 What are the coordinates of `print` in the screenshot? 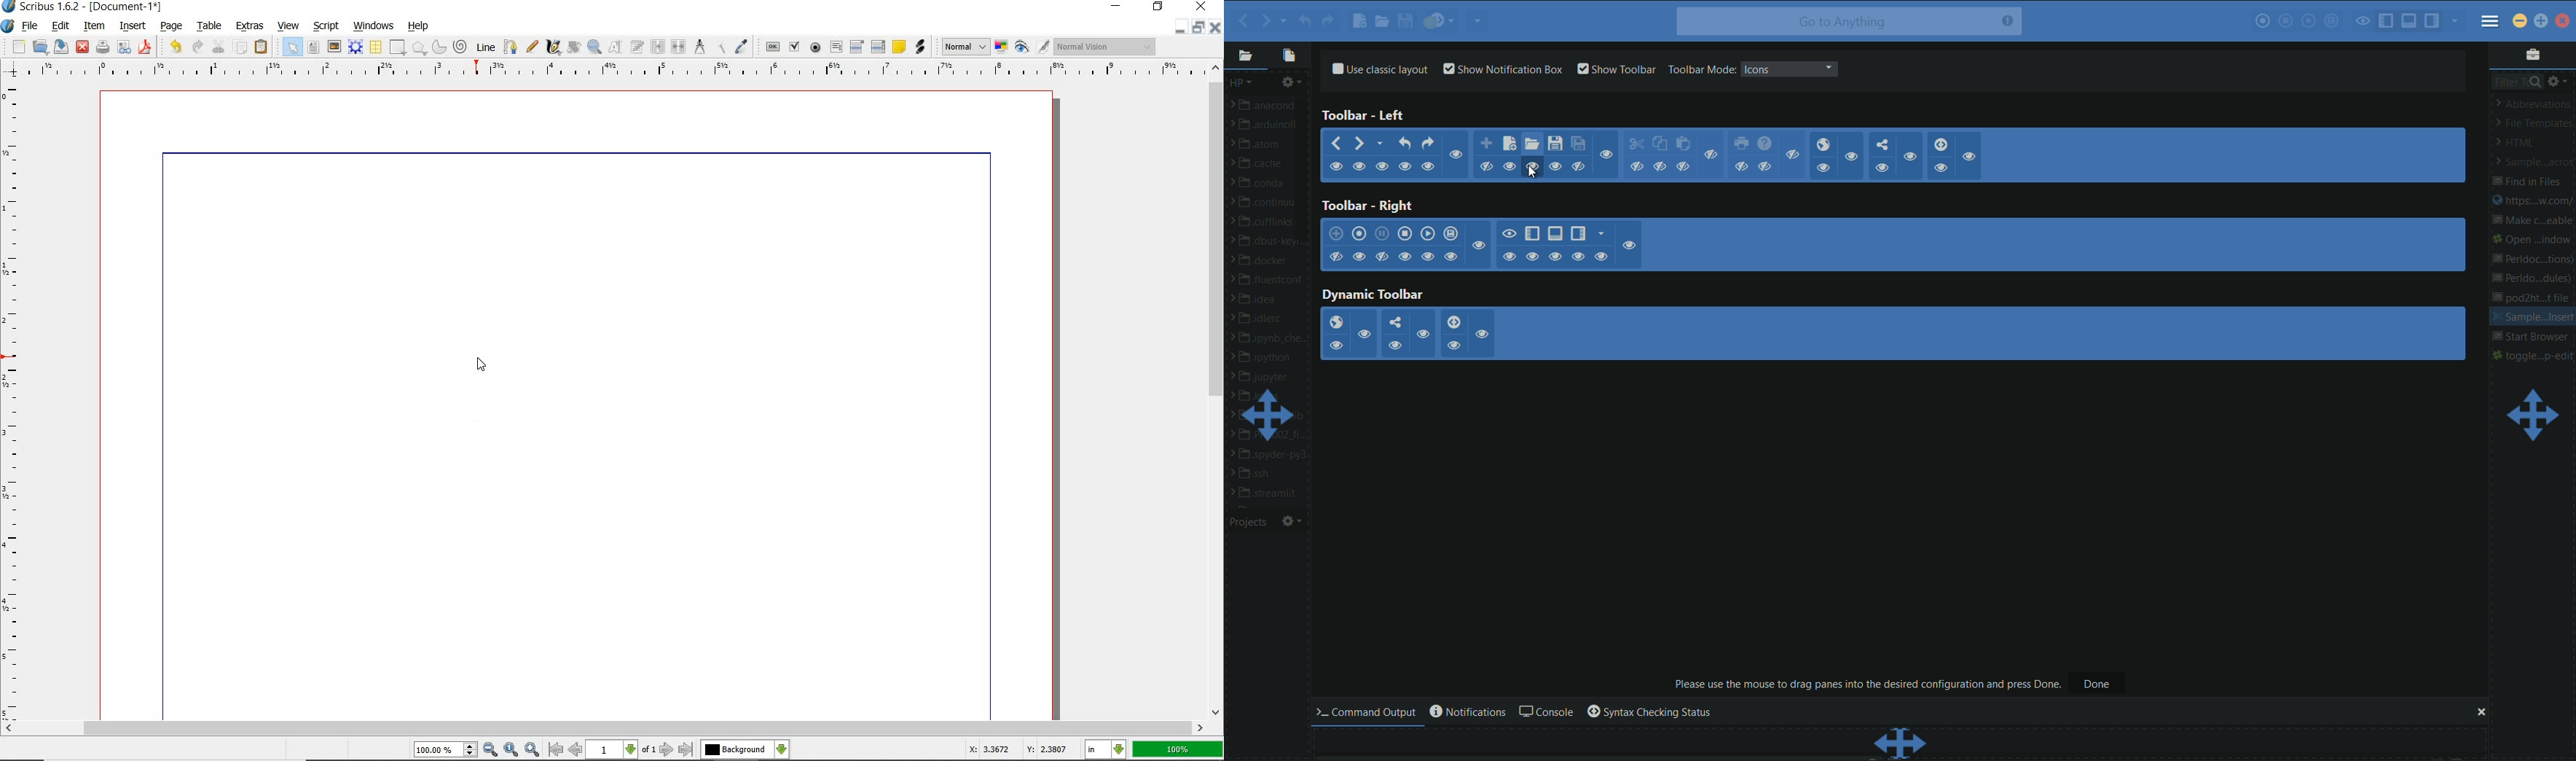 It's located at (102, 46).